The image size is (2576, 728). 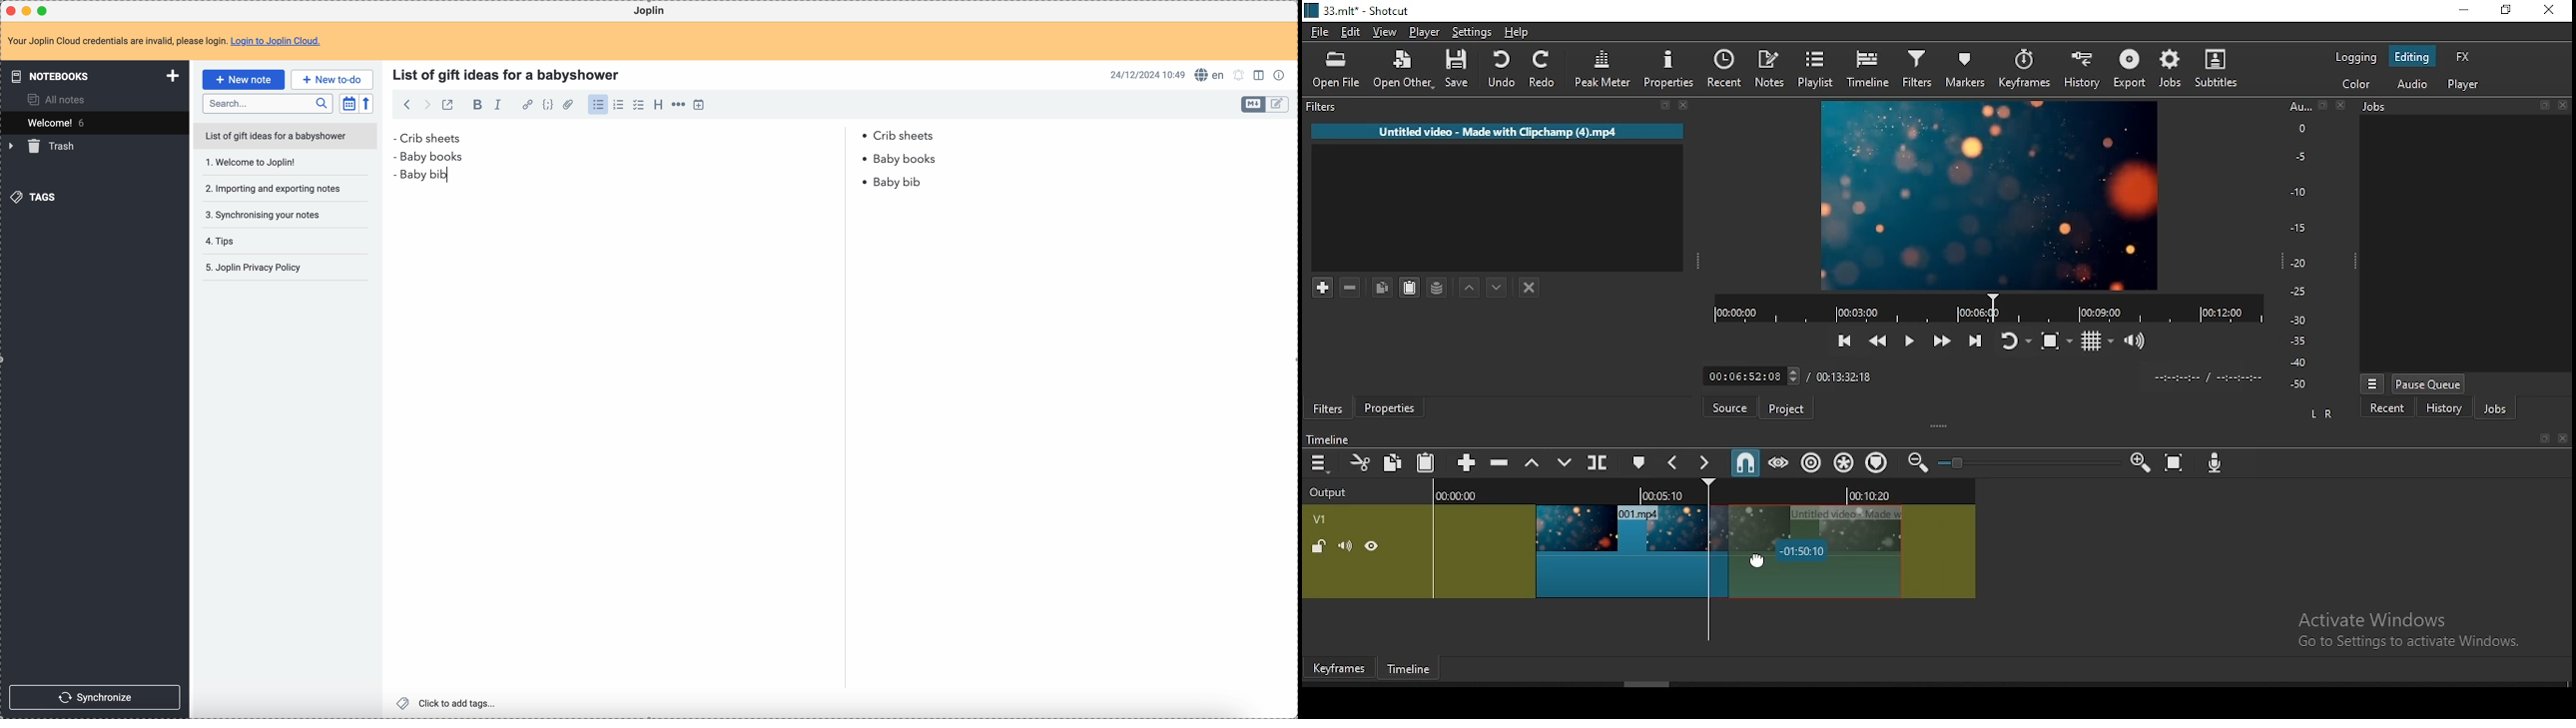 What do you see at coordinates (1764, 564) in the screenshot?
I see `cursor` at bounding box center [1764, 564].